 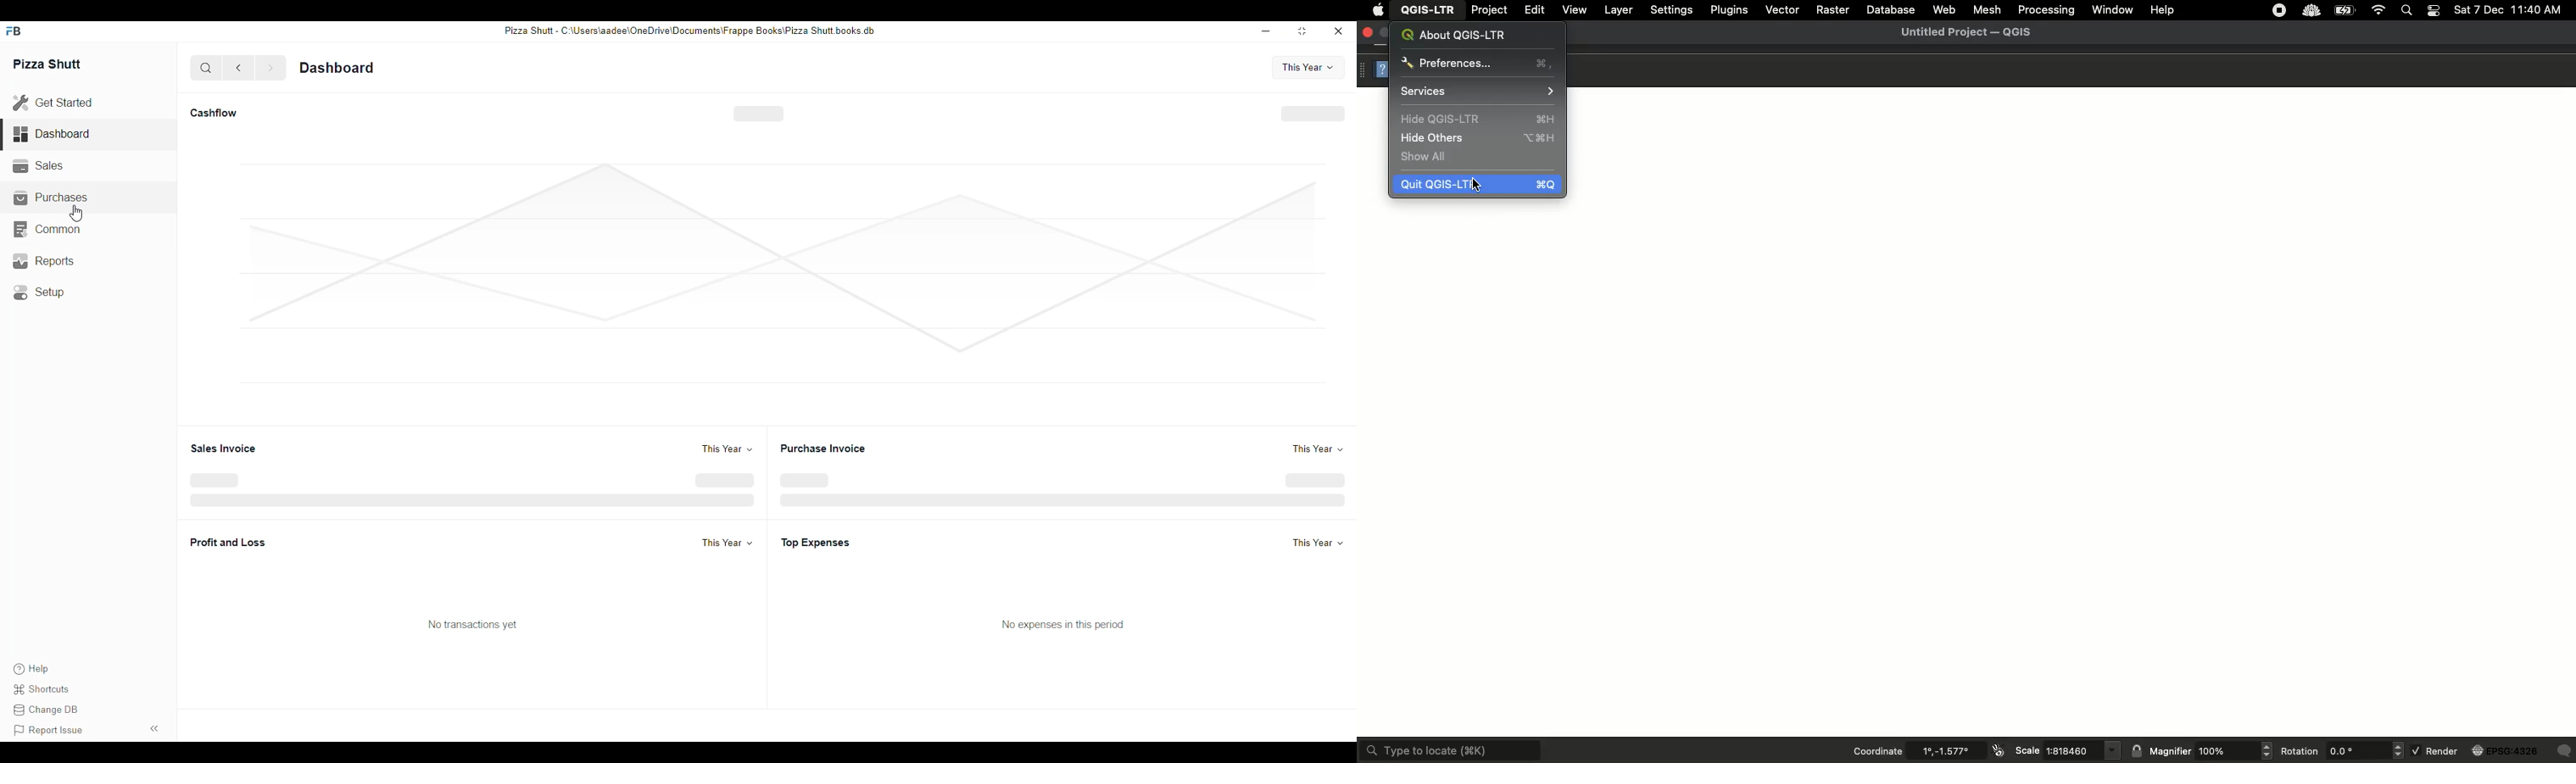 What do you see at coordinates (474, 625) in the screenshot?
I see `No transaction yet` at bounding box center [474, 625].